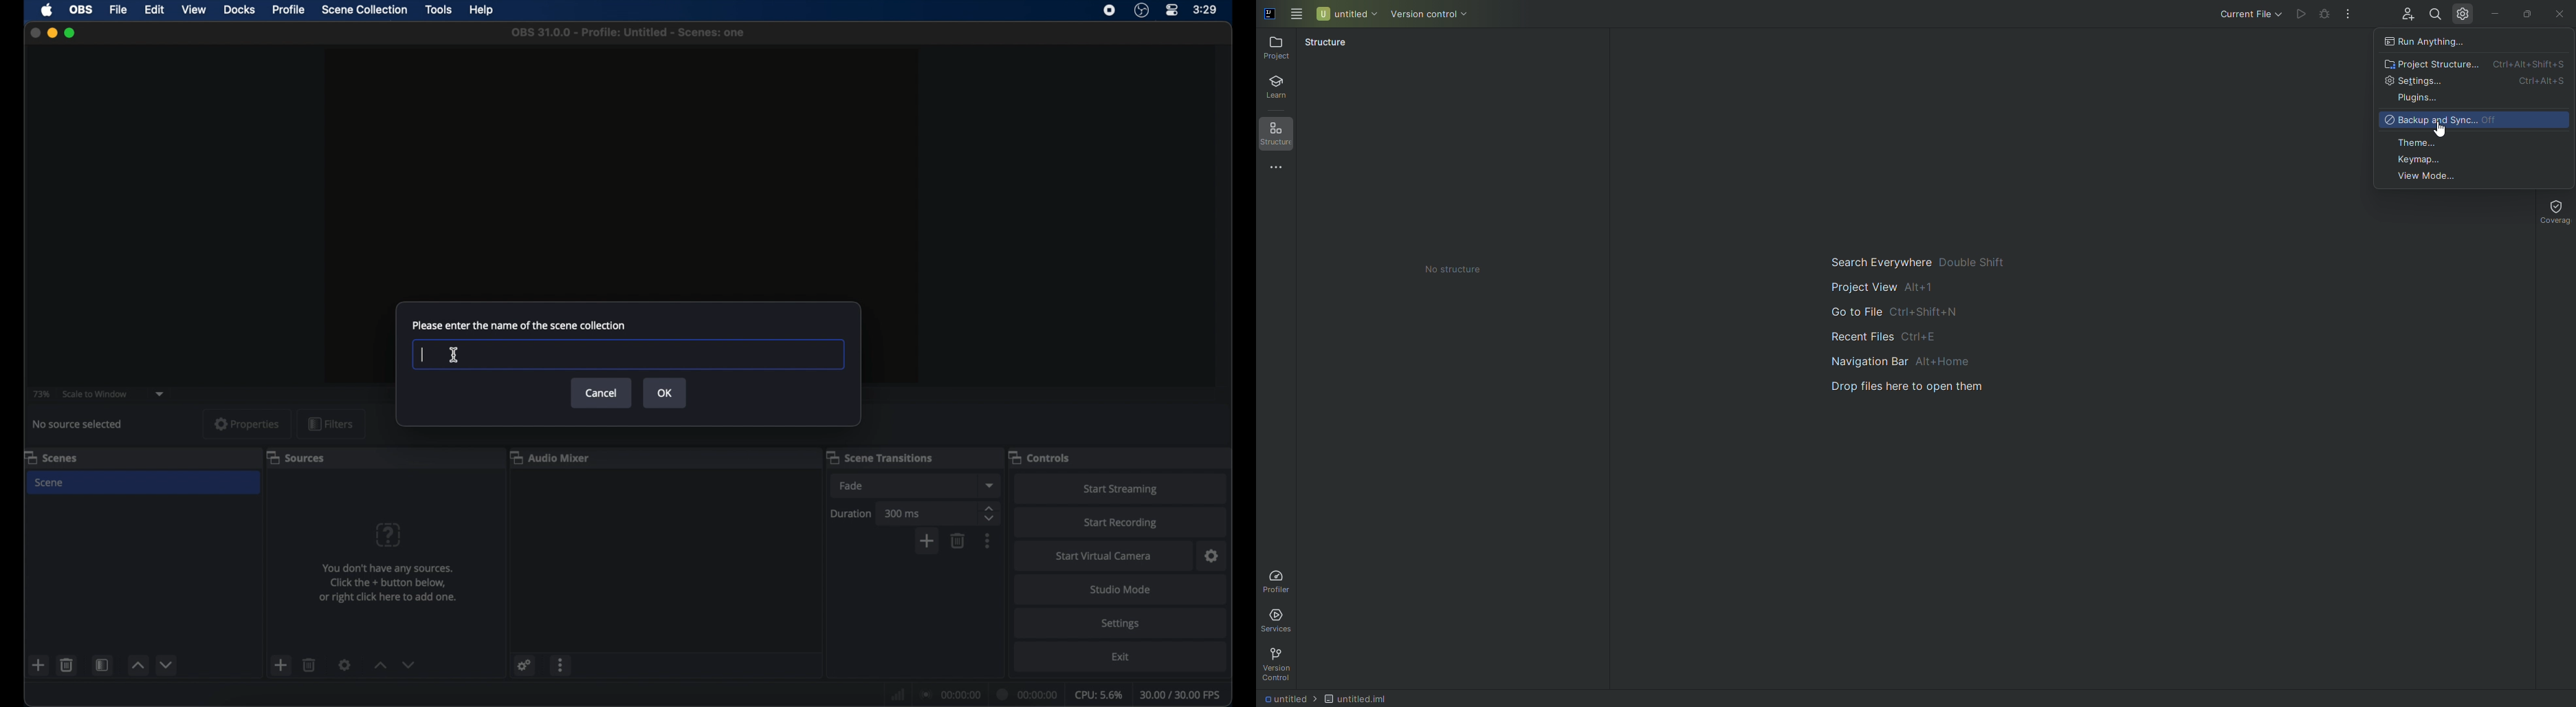 The width and height of the screenshot is (2576, 728). Describe the element at coordinates (160, 393) in the screenshot. I see `dropdown` at that location.